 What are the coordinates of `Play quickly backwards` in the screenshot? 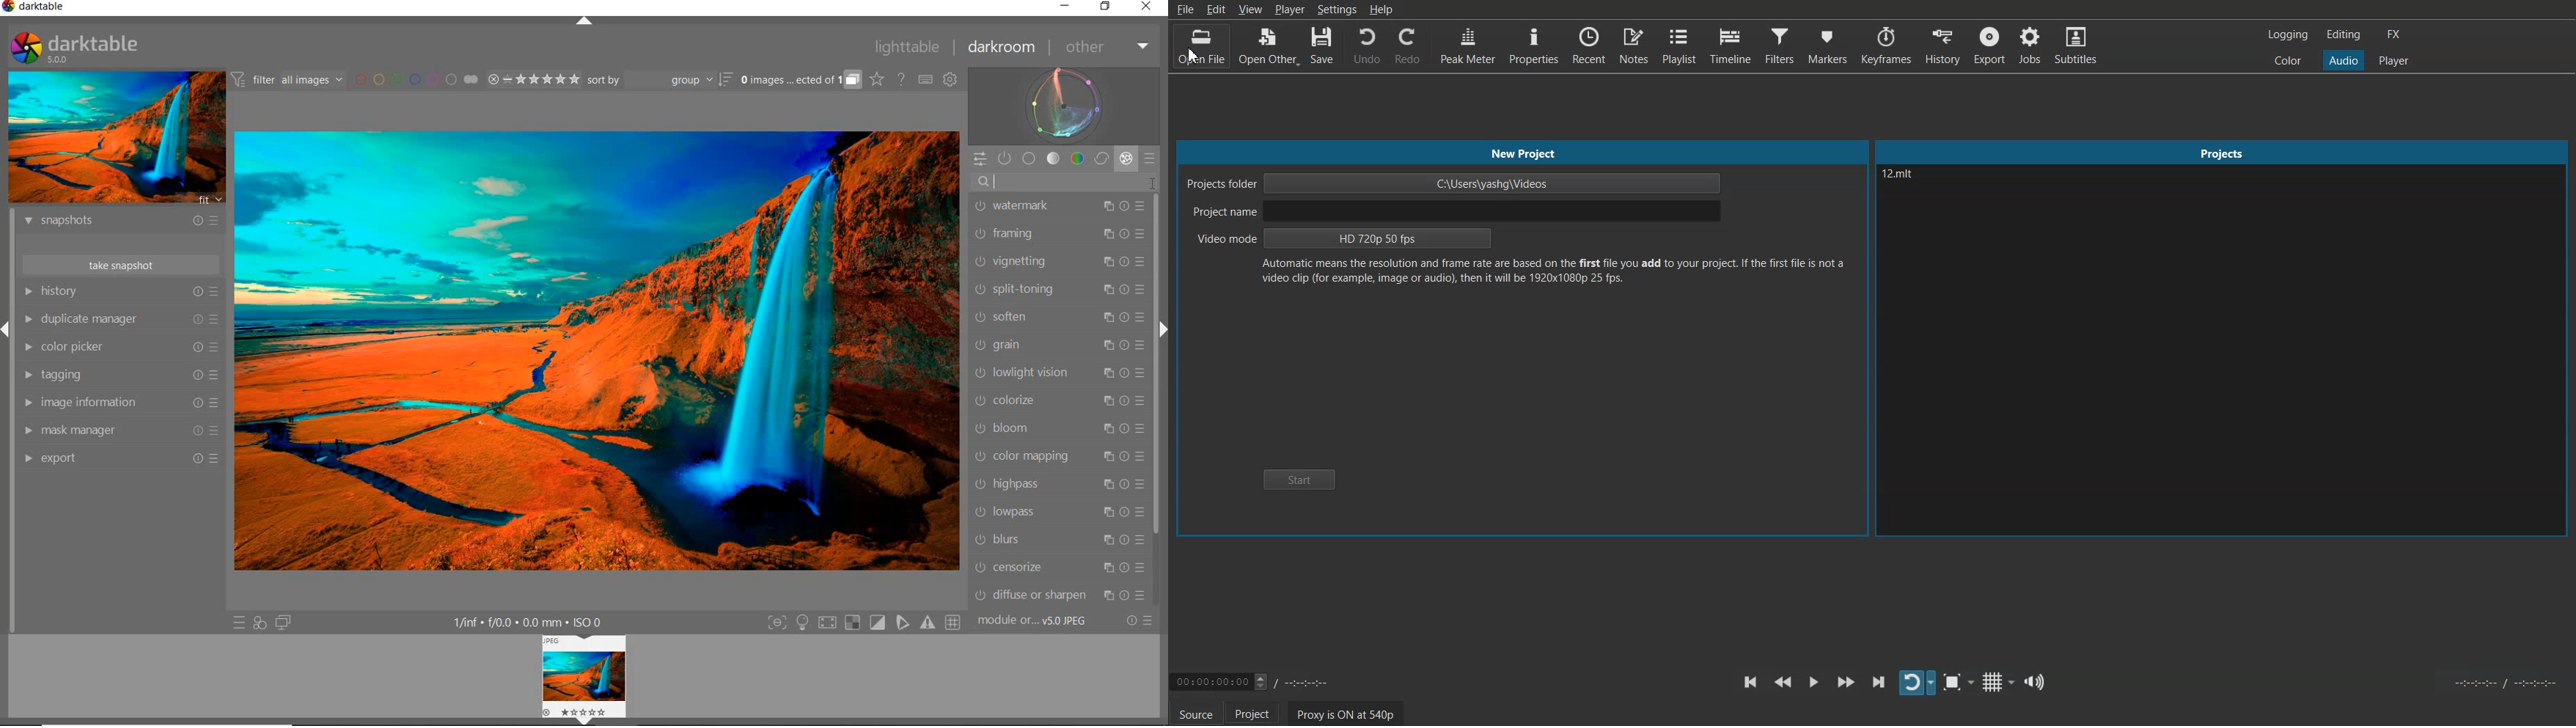 It's located at (1783, 682).